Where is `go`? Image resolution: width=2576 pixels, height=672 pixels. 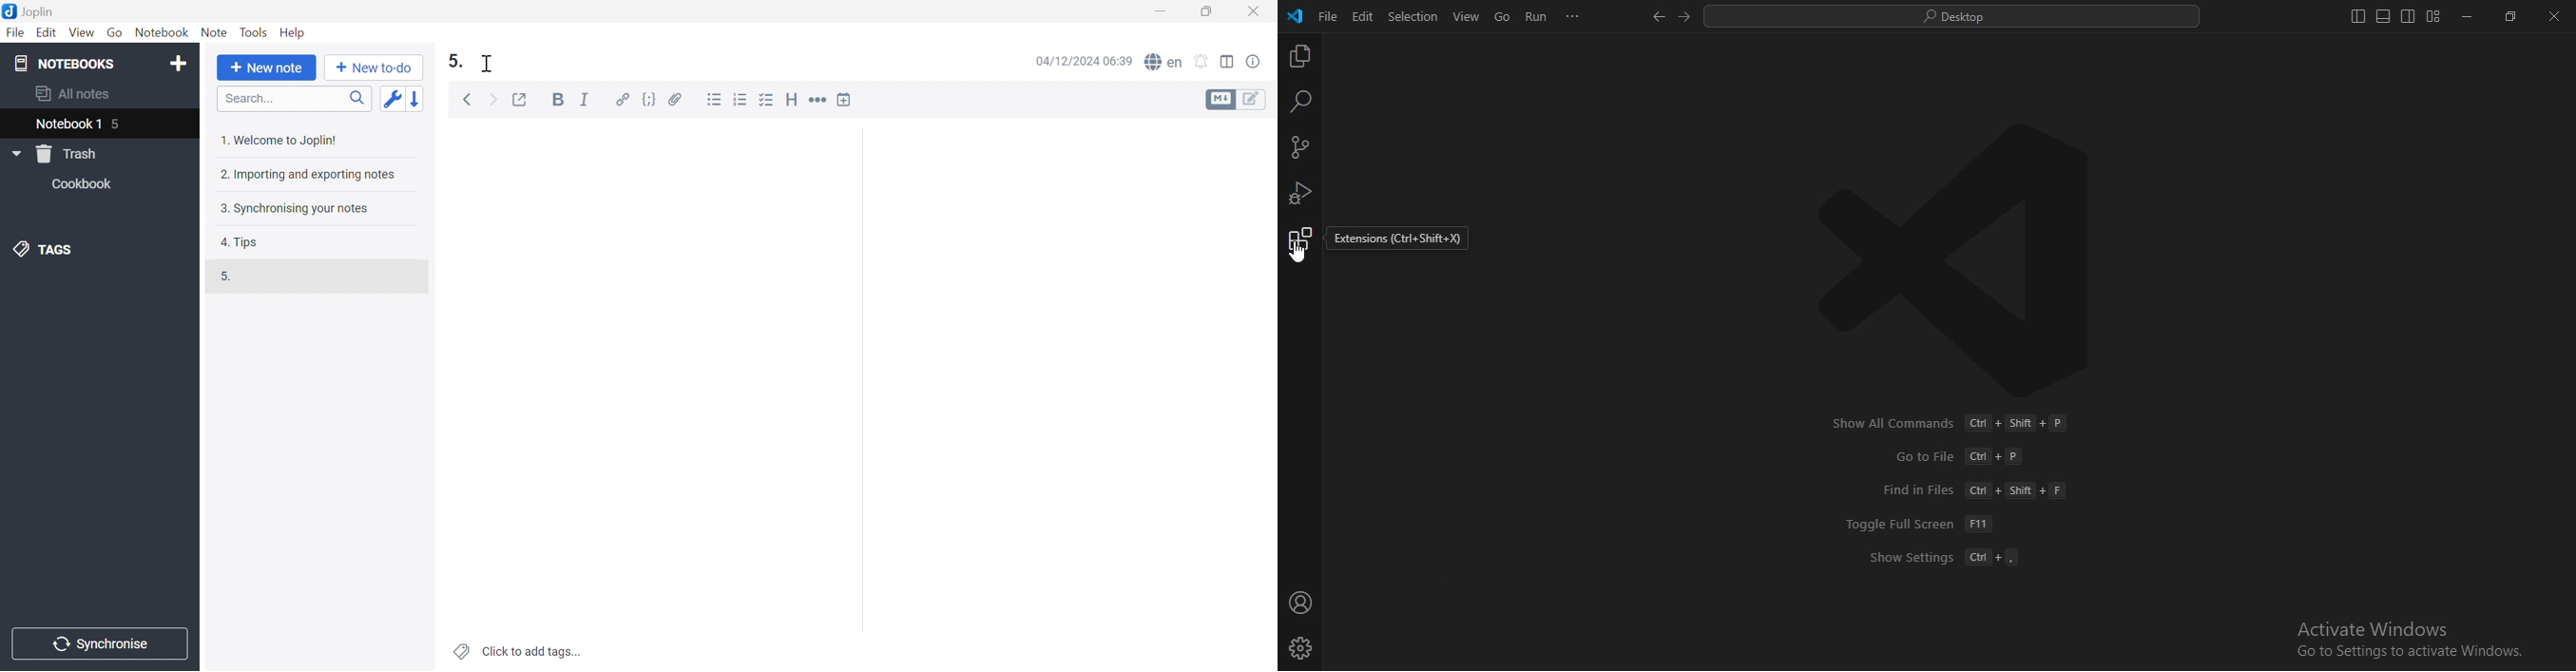 go is located at coordinates (1499, 17).